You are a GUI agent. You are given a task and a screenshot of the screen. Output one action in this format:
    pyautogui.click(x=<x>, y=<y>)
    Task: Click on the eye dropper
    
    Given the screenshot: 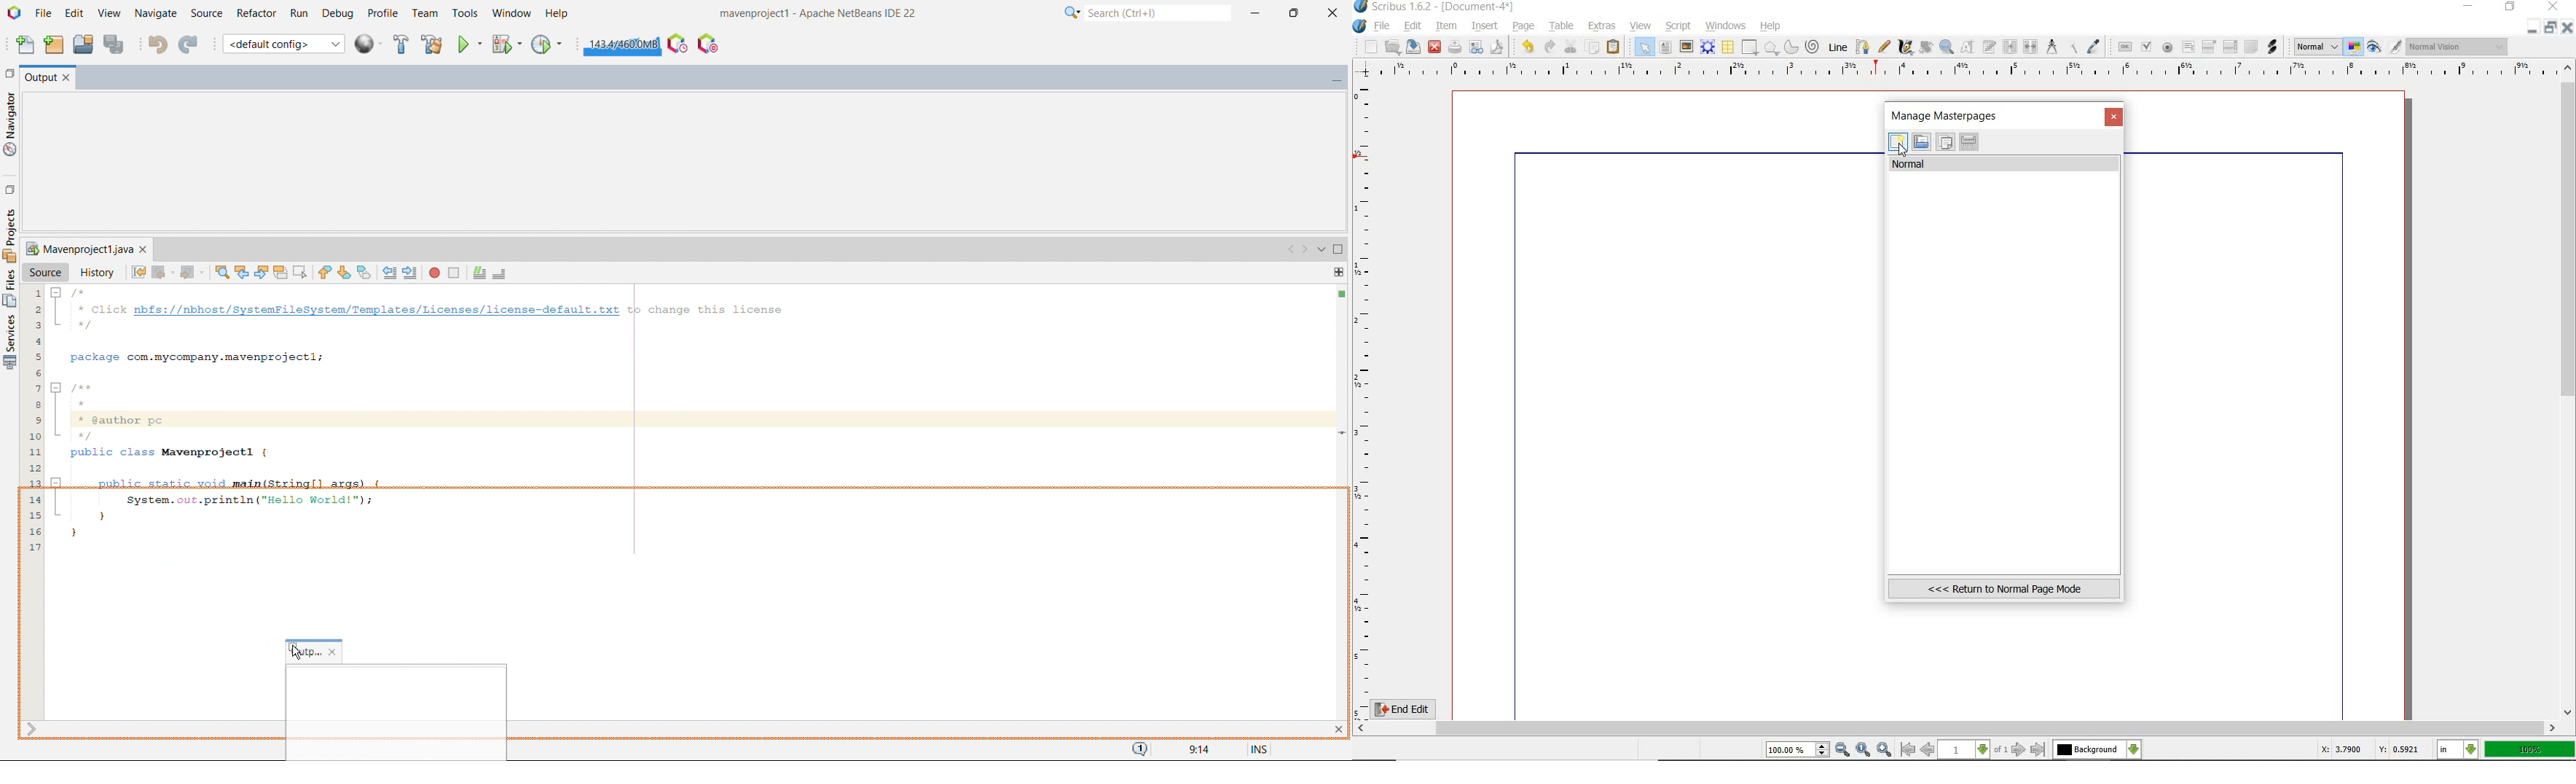 What is the action you would take?
    pyautogui.click(x=2094, y=47)
    